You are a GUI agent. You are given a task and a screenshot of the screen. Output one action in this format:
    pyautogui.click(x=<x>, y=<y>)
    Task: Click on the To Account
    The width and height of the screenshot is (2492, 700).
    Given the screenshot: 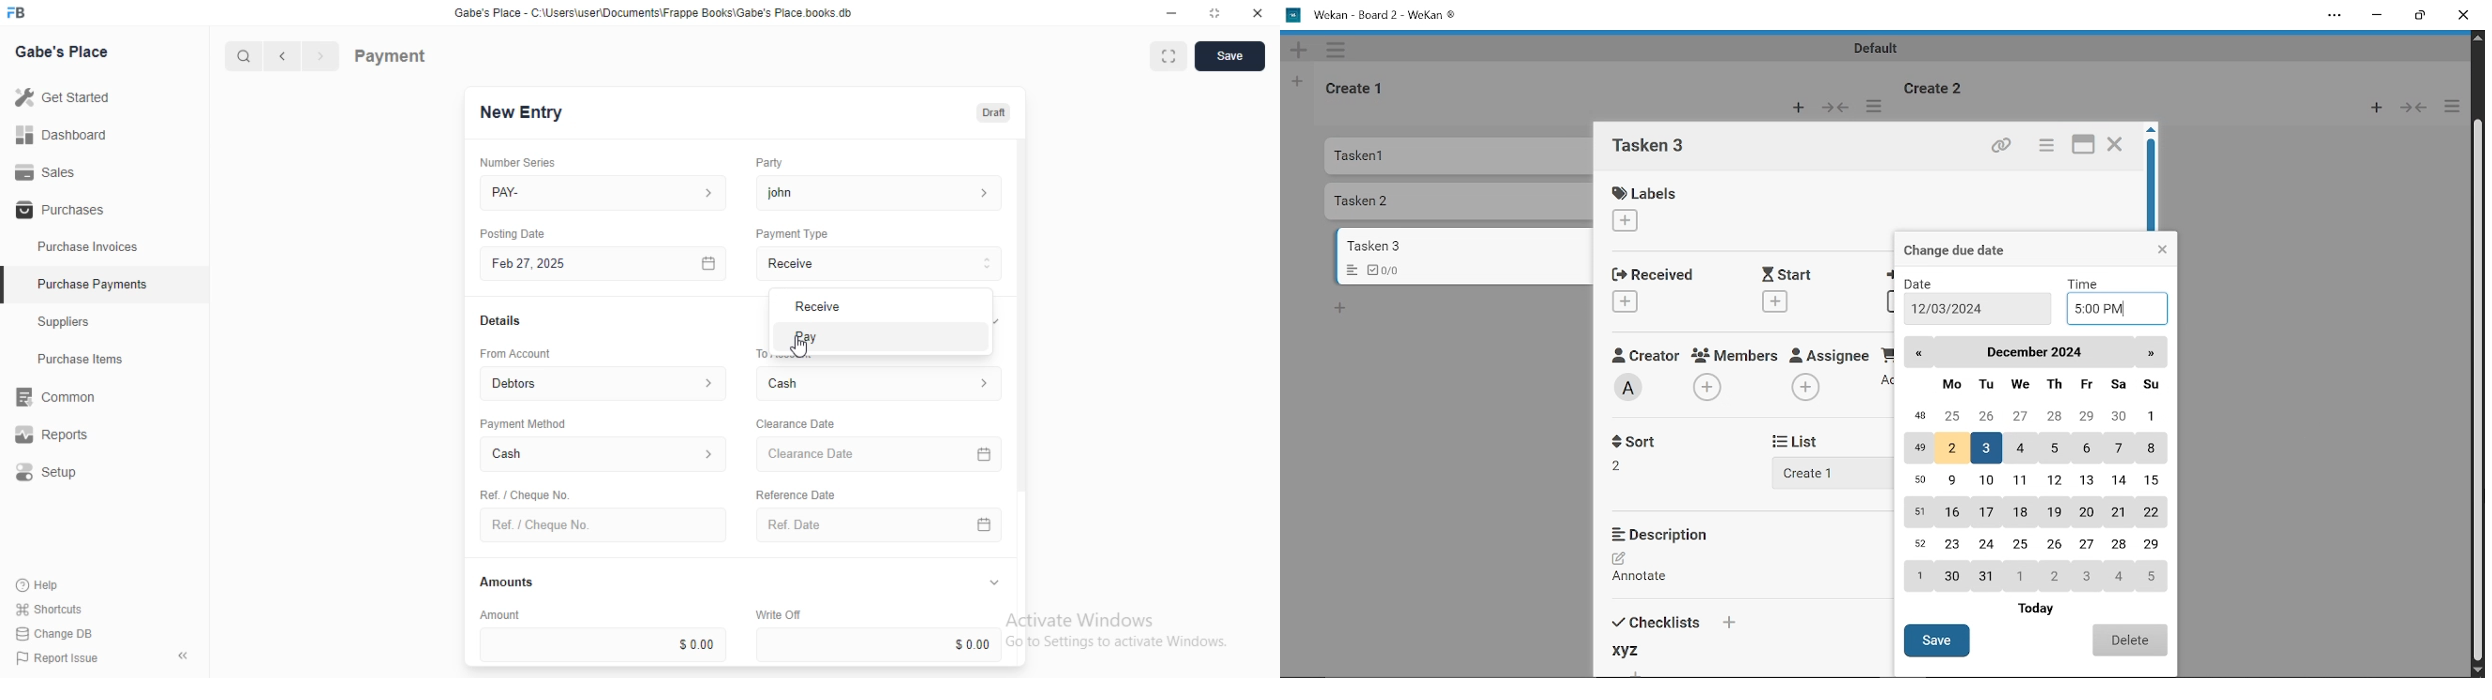 What is the action you would take?
    pyautogui.click(x=759, y=353)
    